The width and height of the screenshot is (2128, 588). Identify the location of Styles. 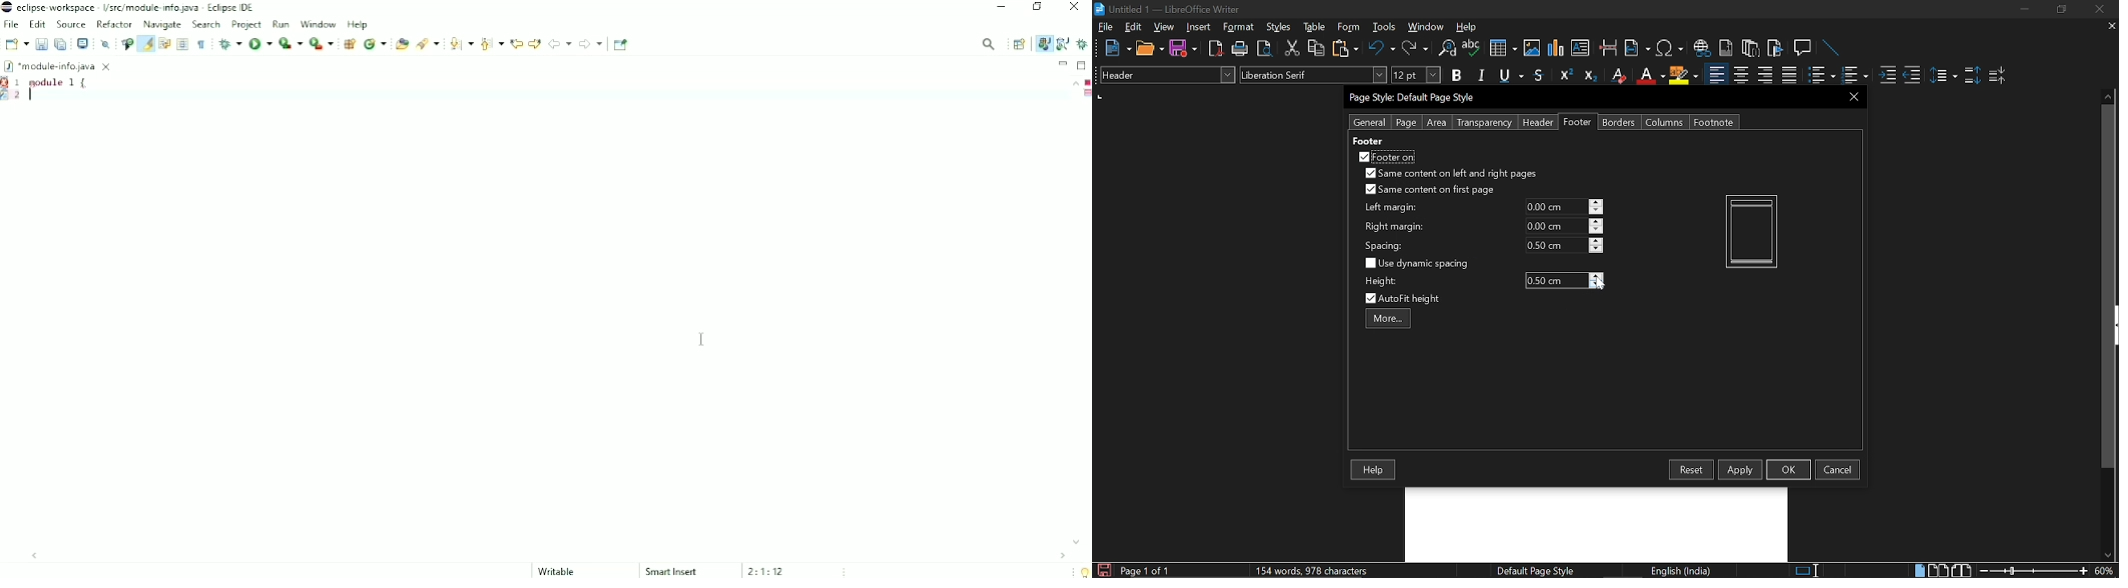
(1279, 27).